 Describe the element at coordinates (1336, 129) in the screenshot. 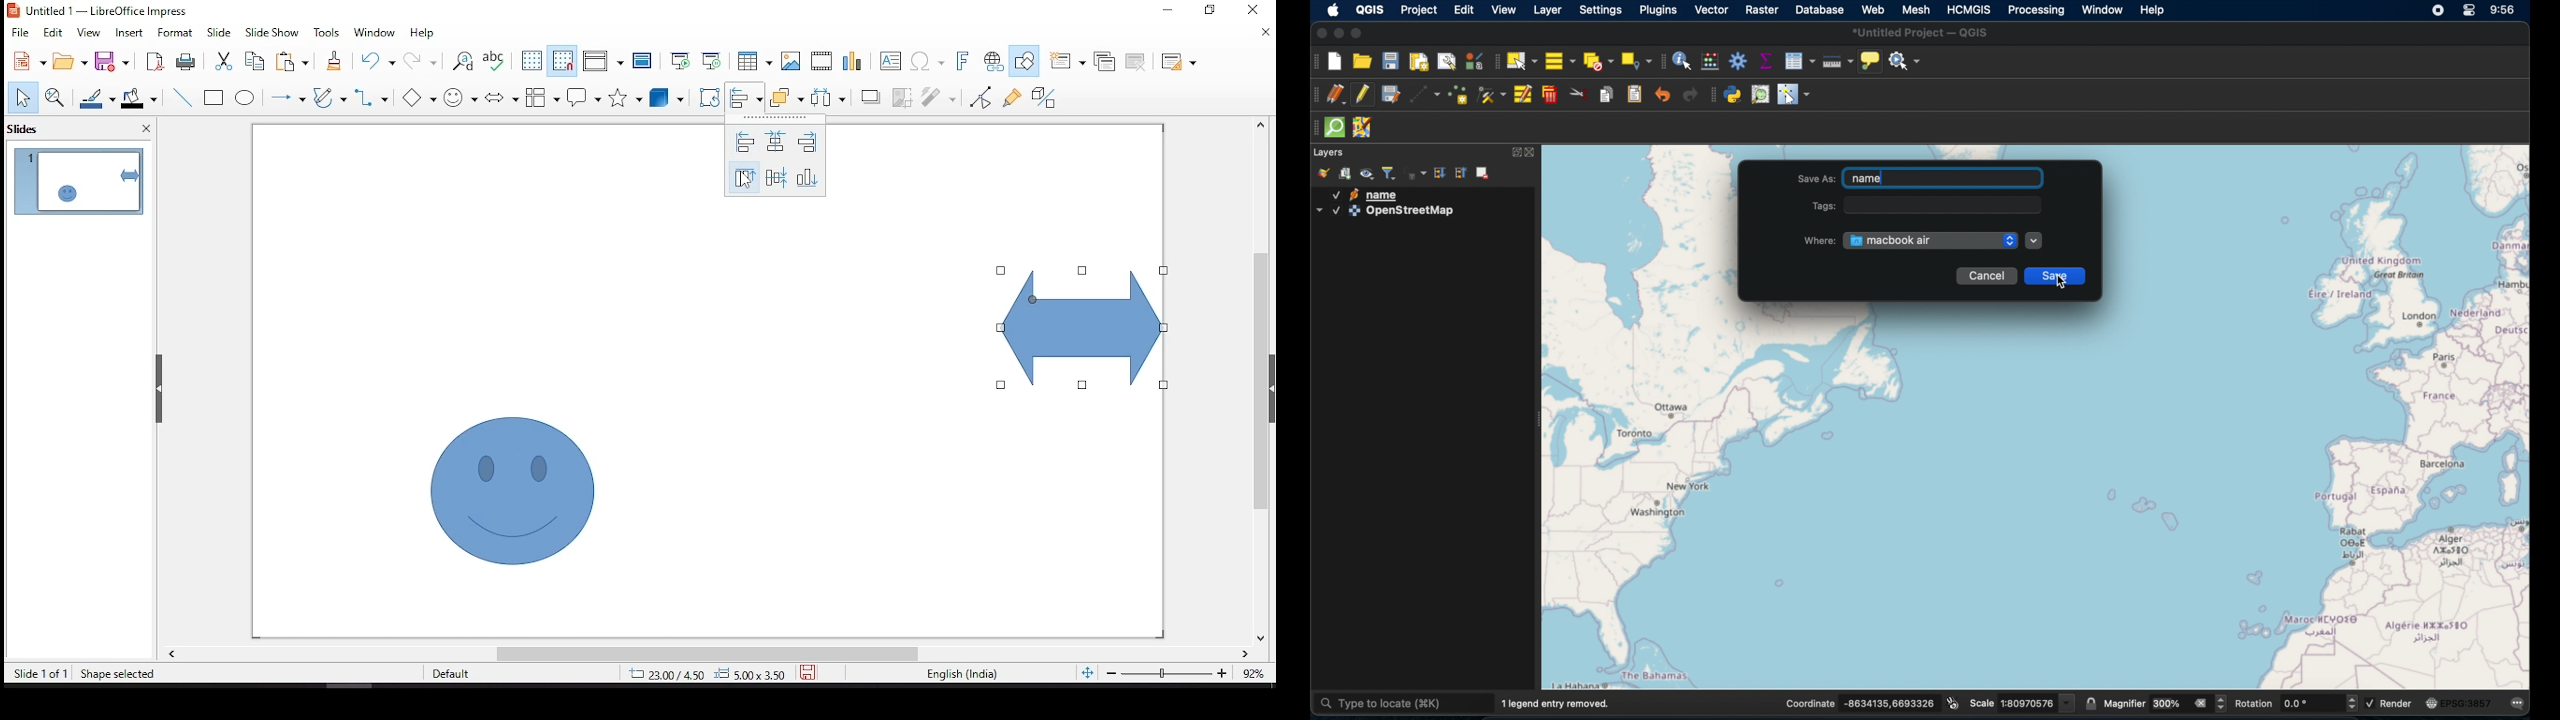

I see `quick som` at that location.